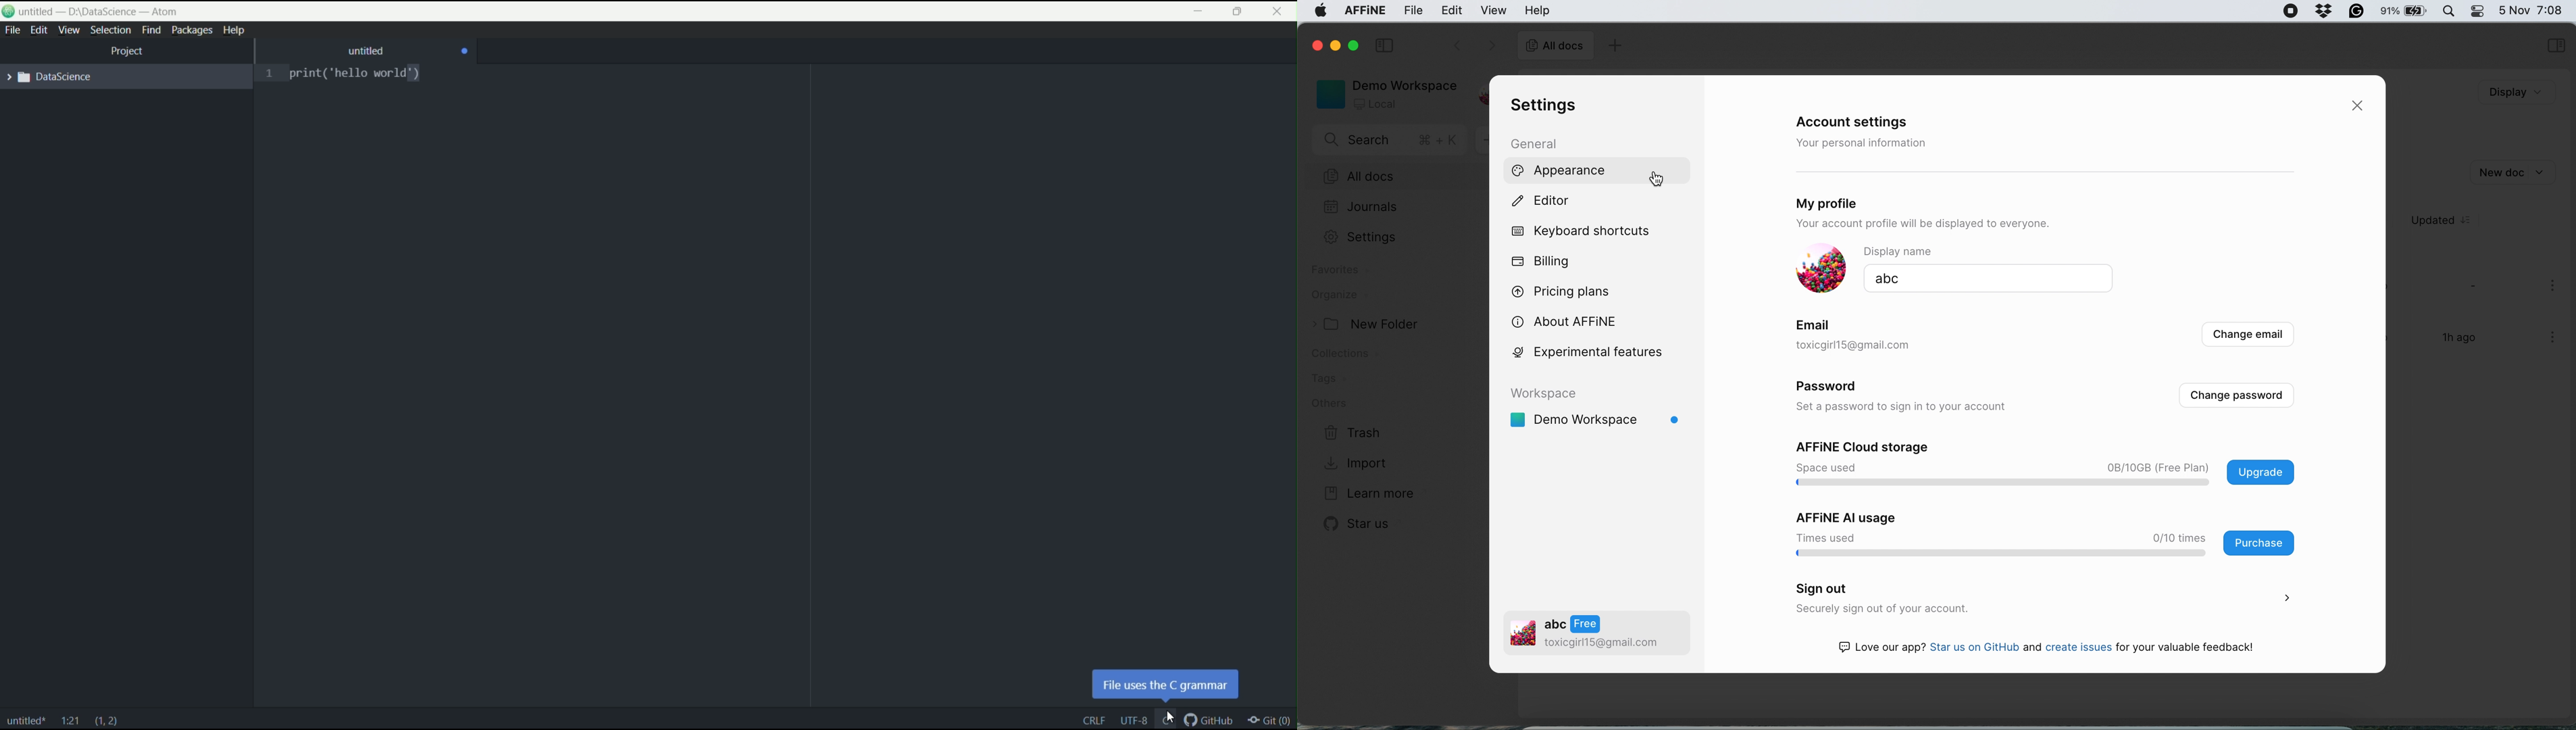 Image resolution: width=2576 pixels, height=756 pixels. What do you see at coordinates (1544, 260) in the screenshot?
I see `billing` at bounding box center [1544, 260].